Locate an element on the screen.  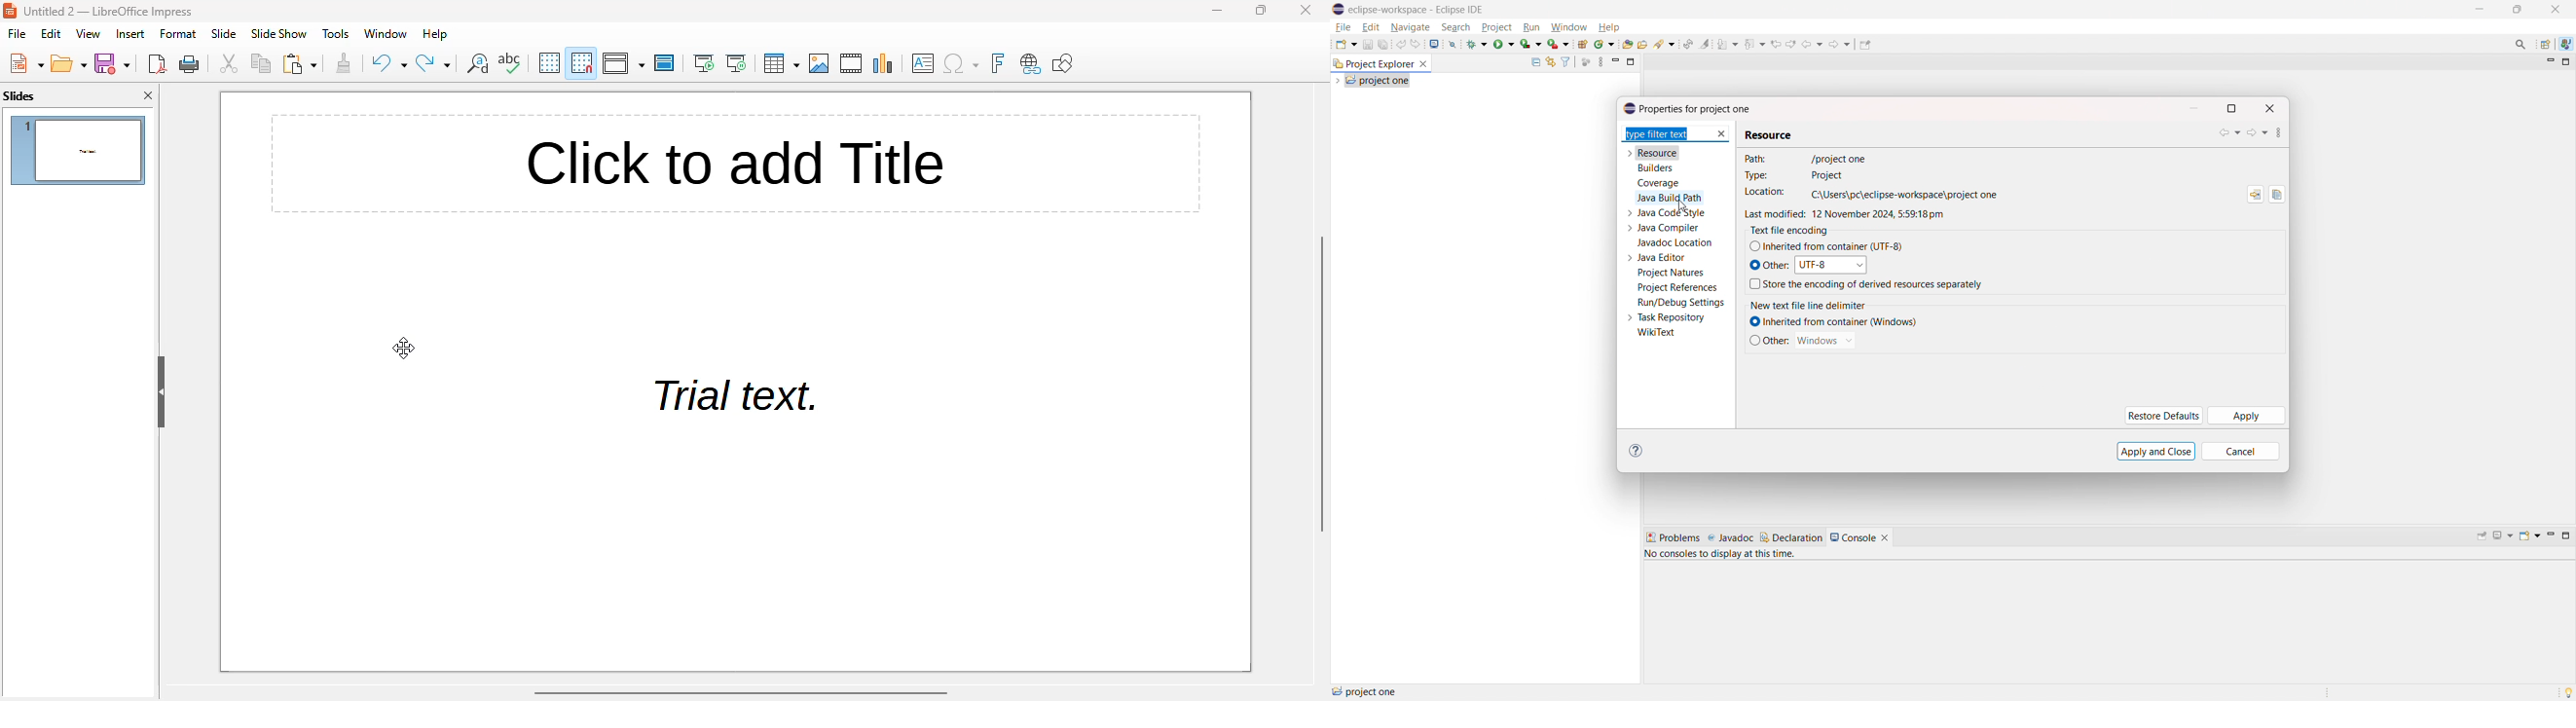
javadoc location is located at coordinates (1676, 243).